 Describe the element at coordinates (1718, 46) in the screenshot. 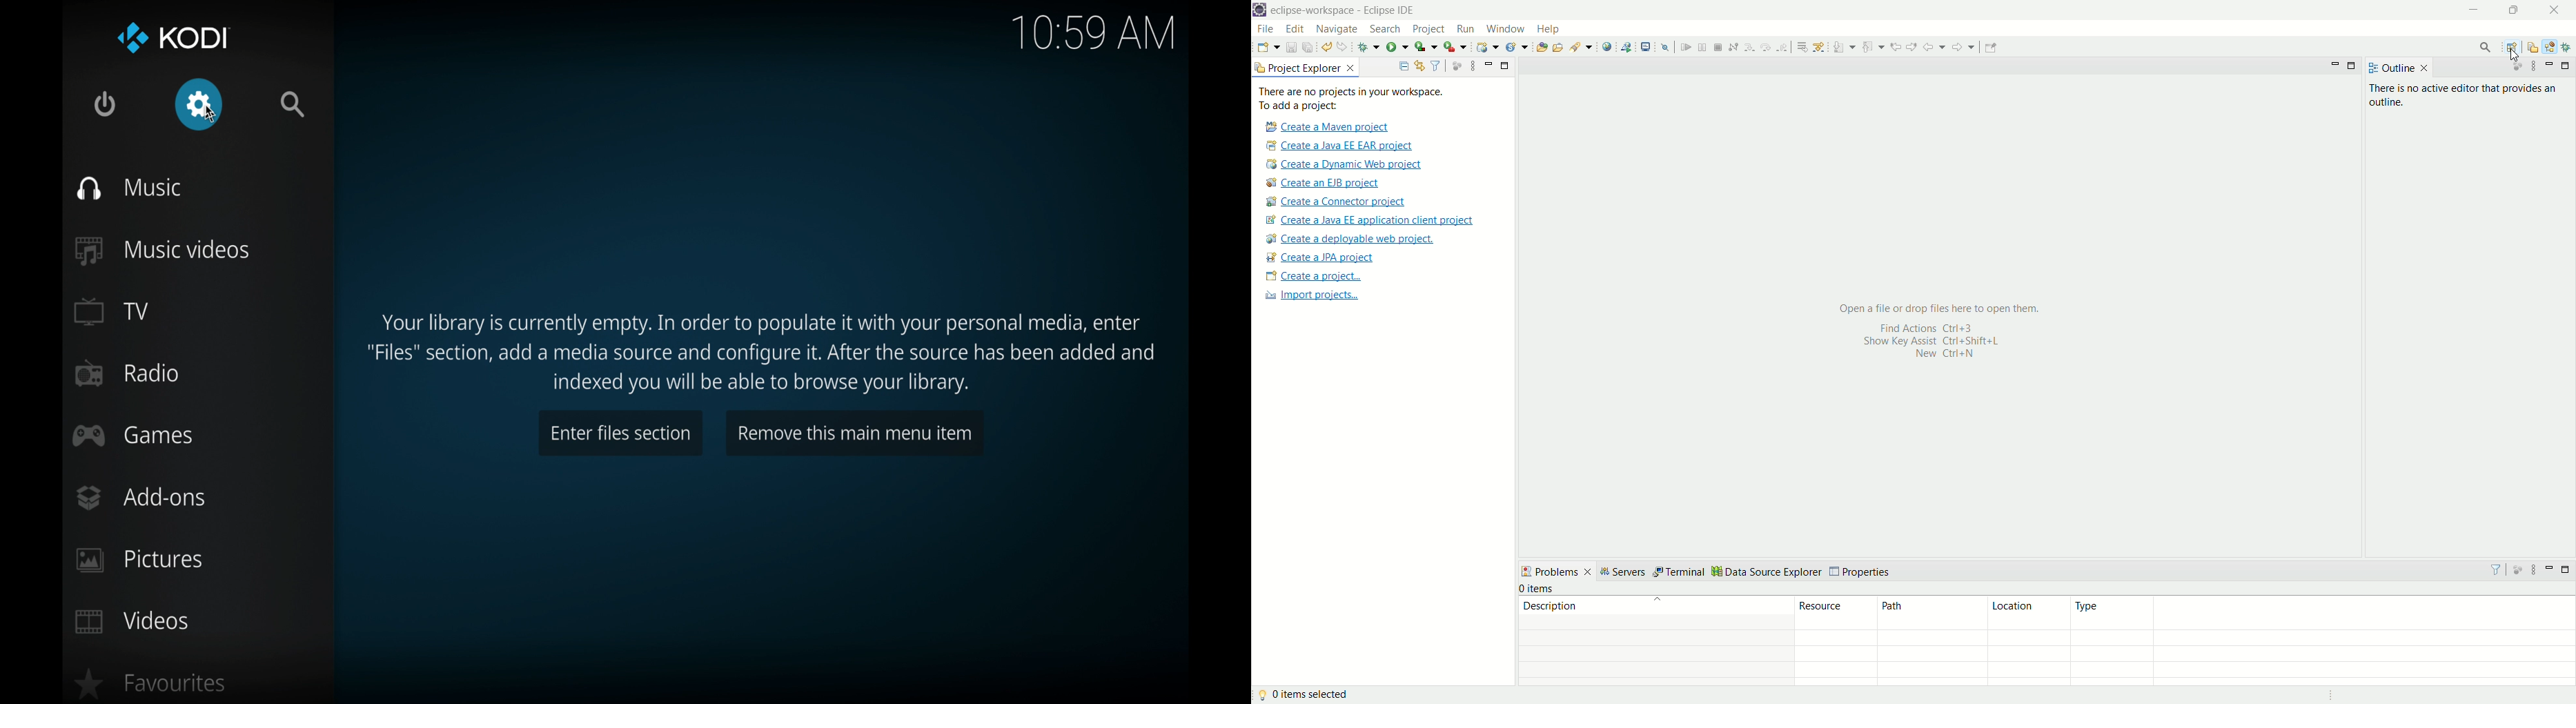

I see `terminate` at that location.